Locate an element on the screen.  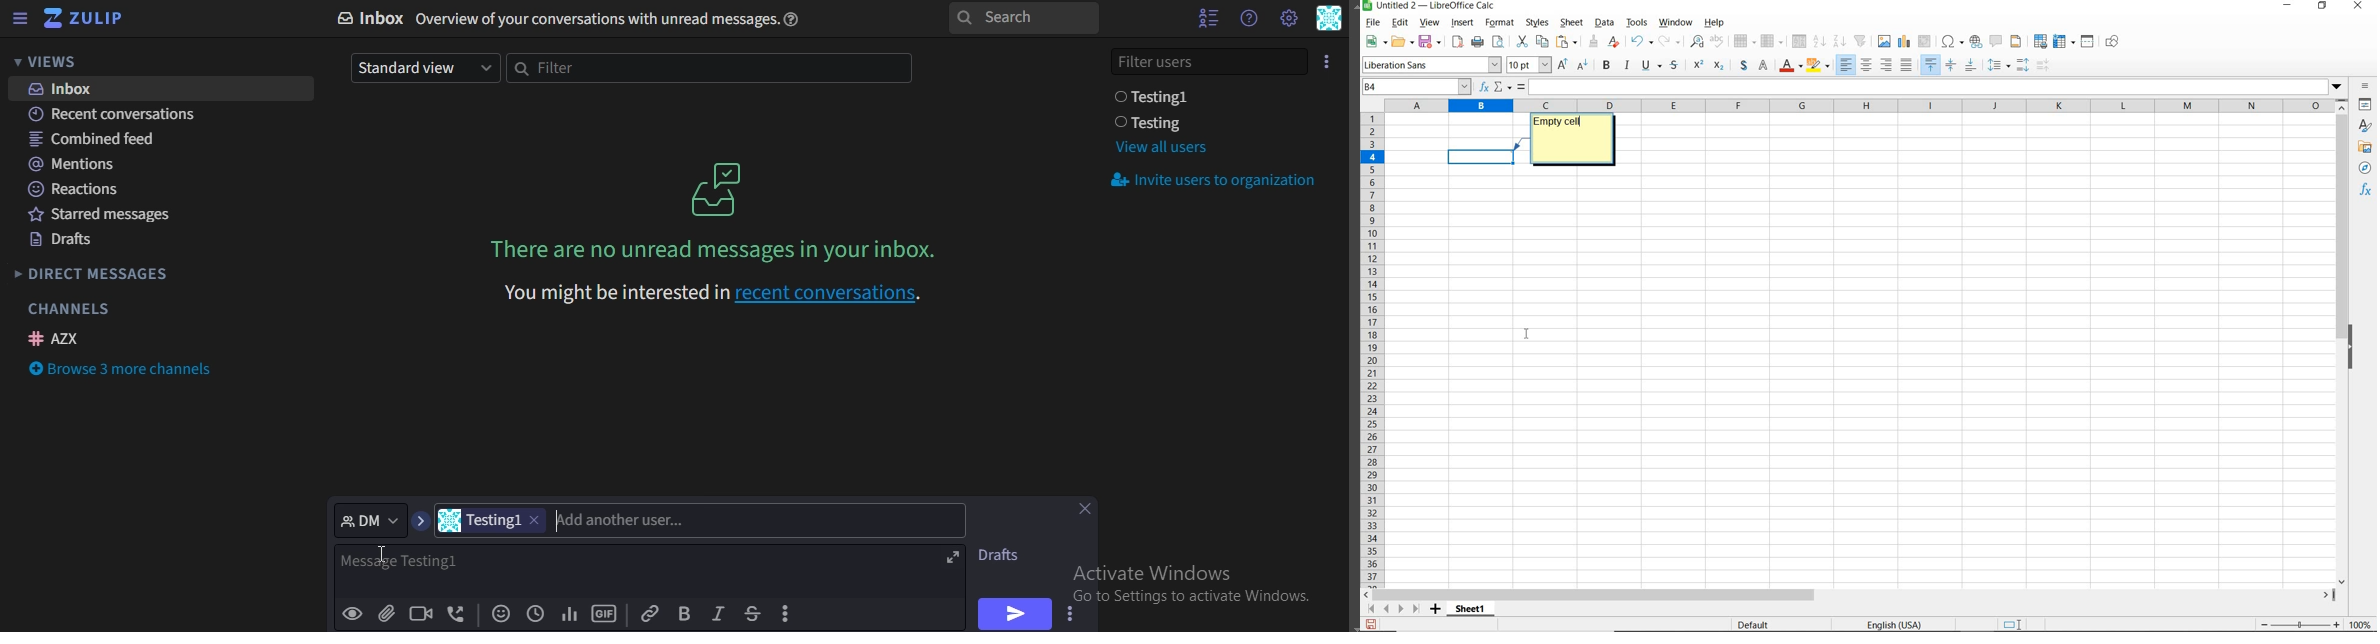
split window is located at coordinates (2088, 42).